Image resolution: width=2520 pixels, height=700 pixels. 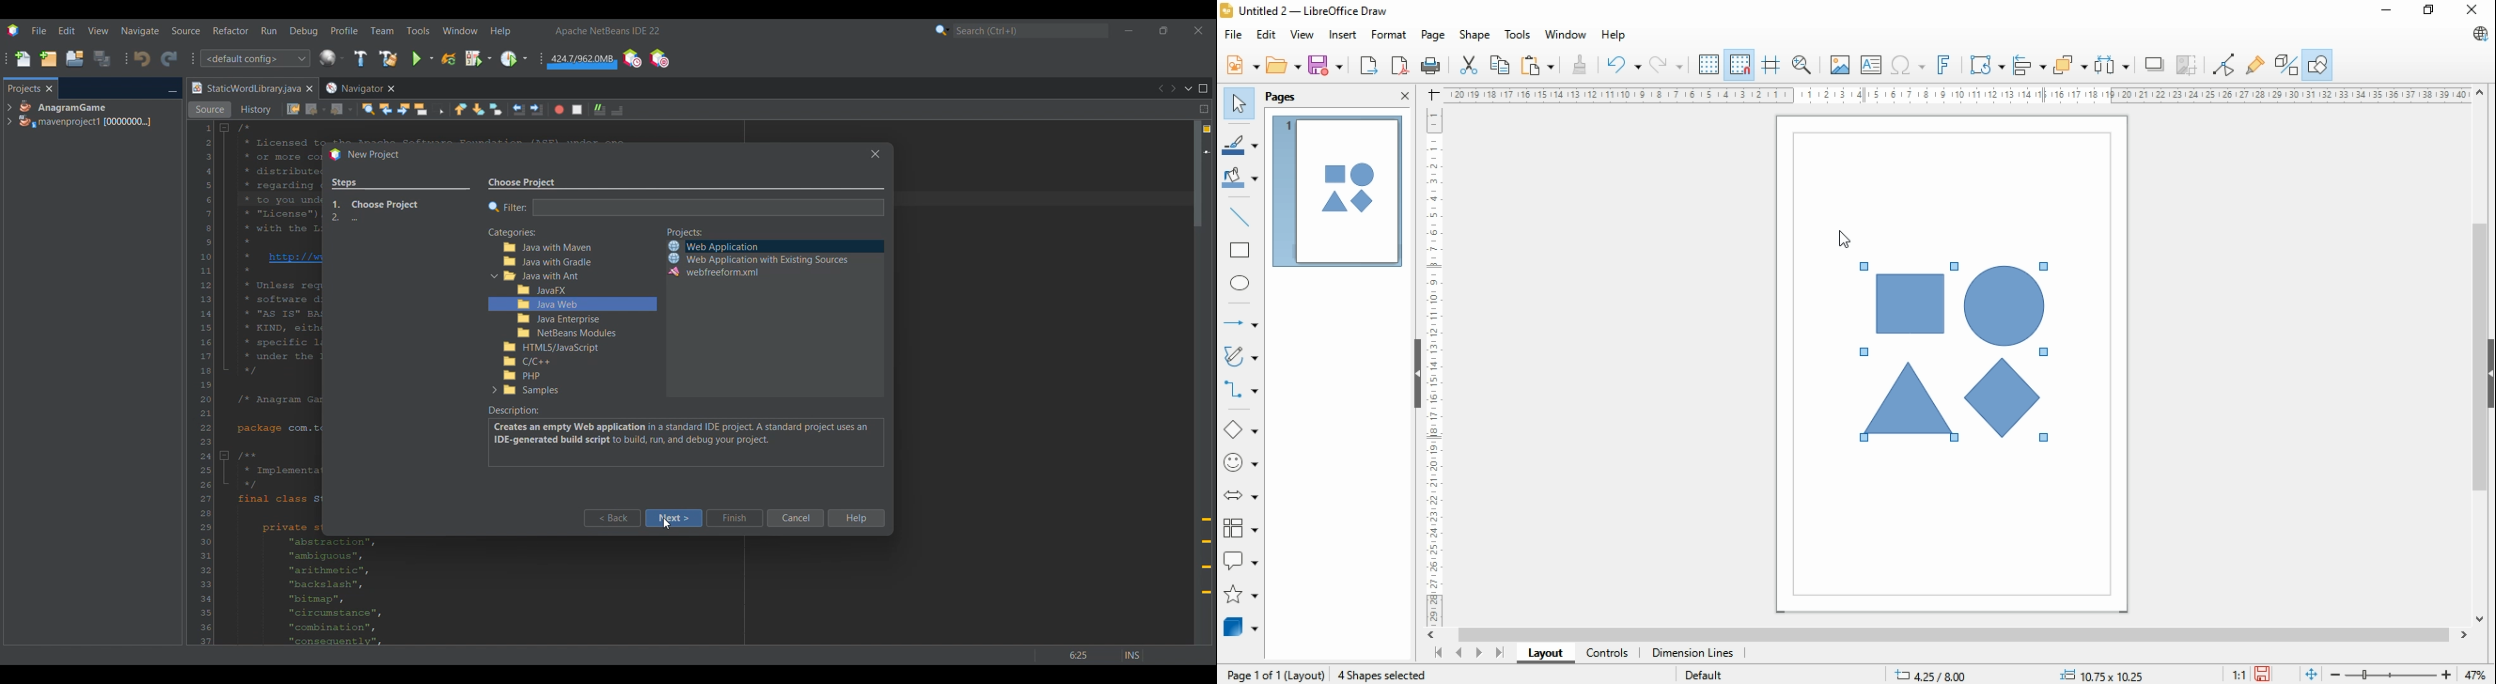 I want to click on pages, so click(x=1283, y=97).